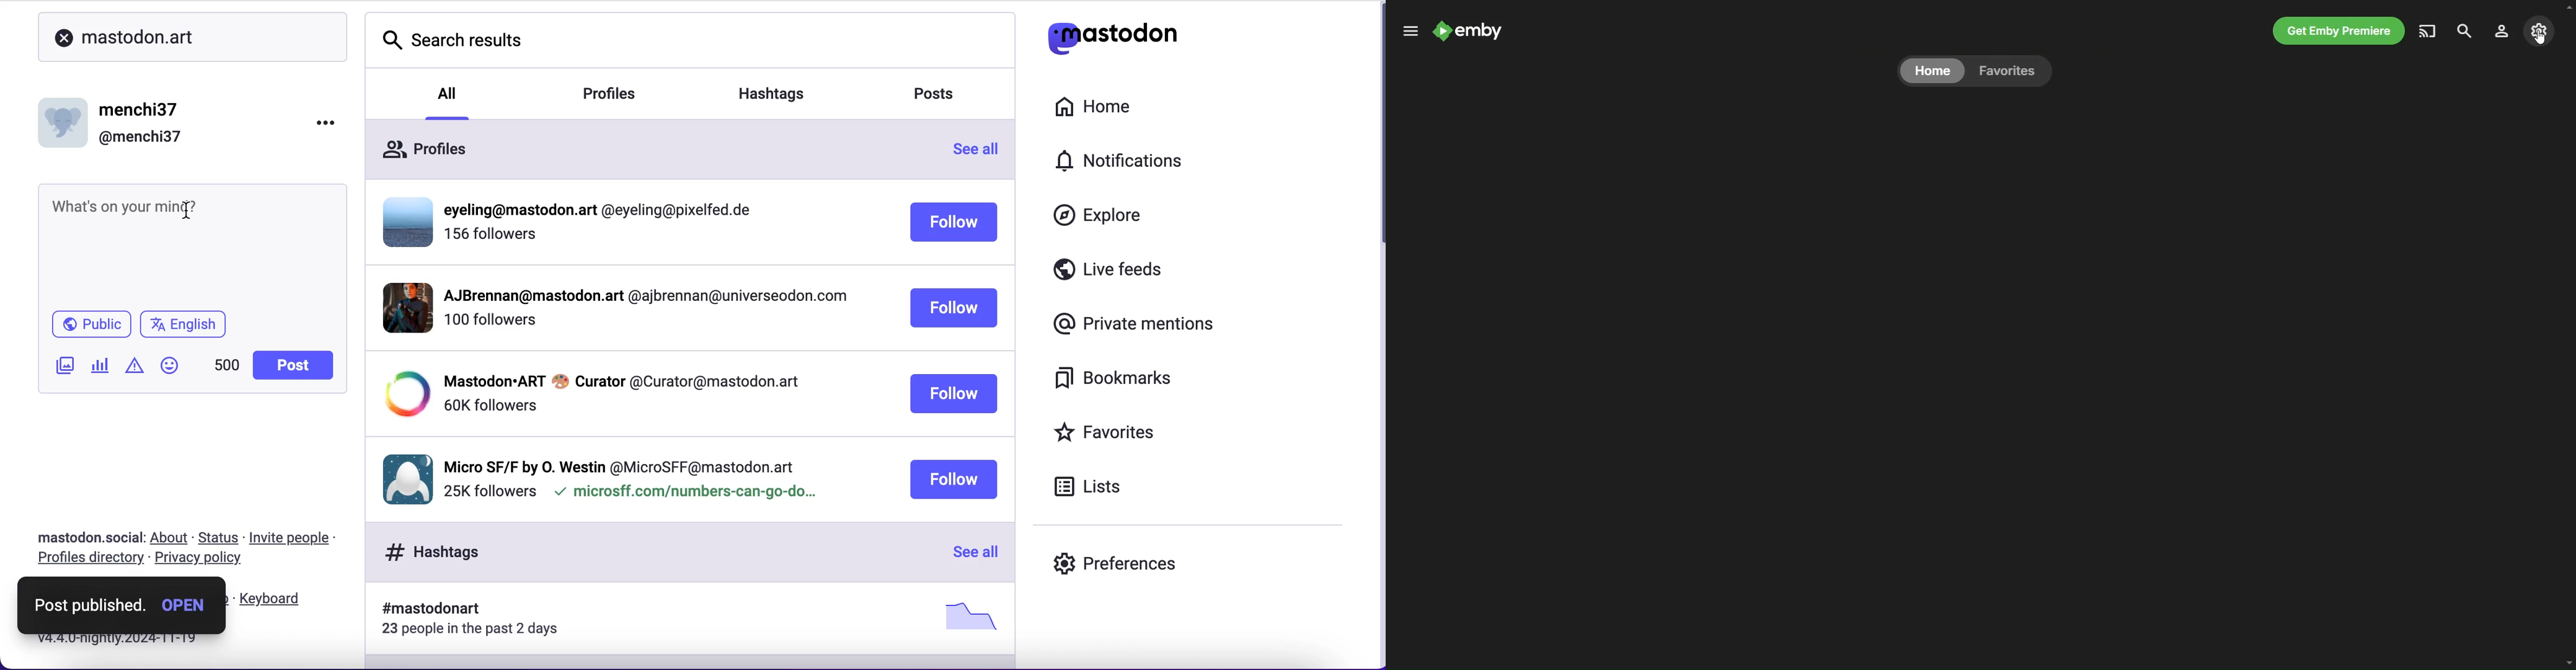  I want to click on settings, so click(2539, 29).